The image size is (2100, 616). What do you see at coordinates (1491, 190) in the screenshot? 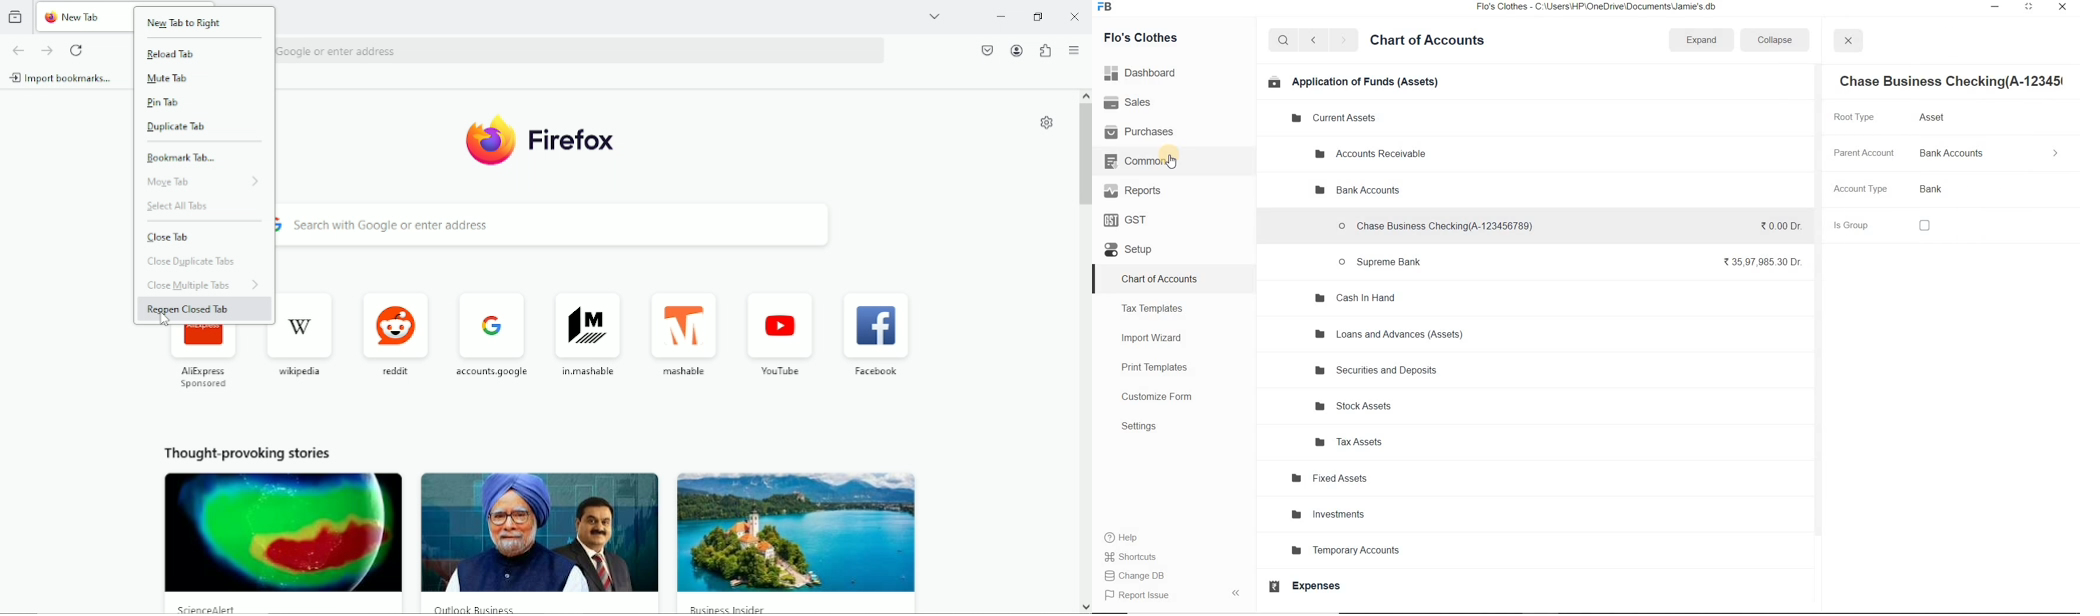
I see `Add Group` at bounding box center [1491, 190].